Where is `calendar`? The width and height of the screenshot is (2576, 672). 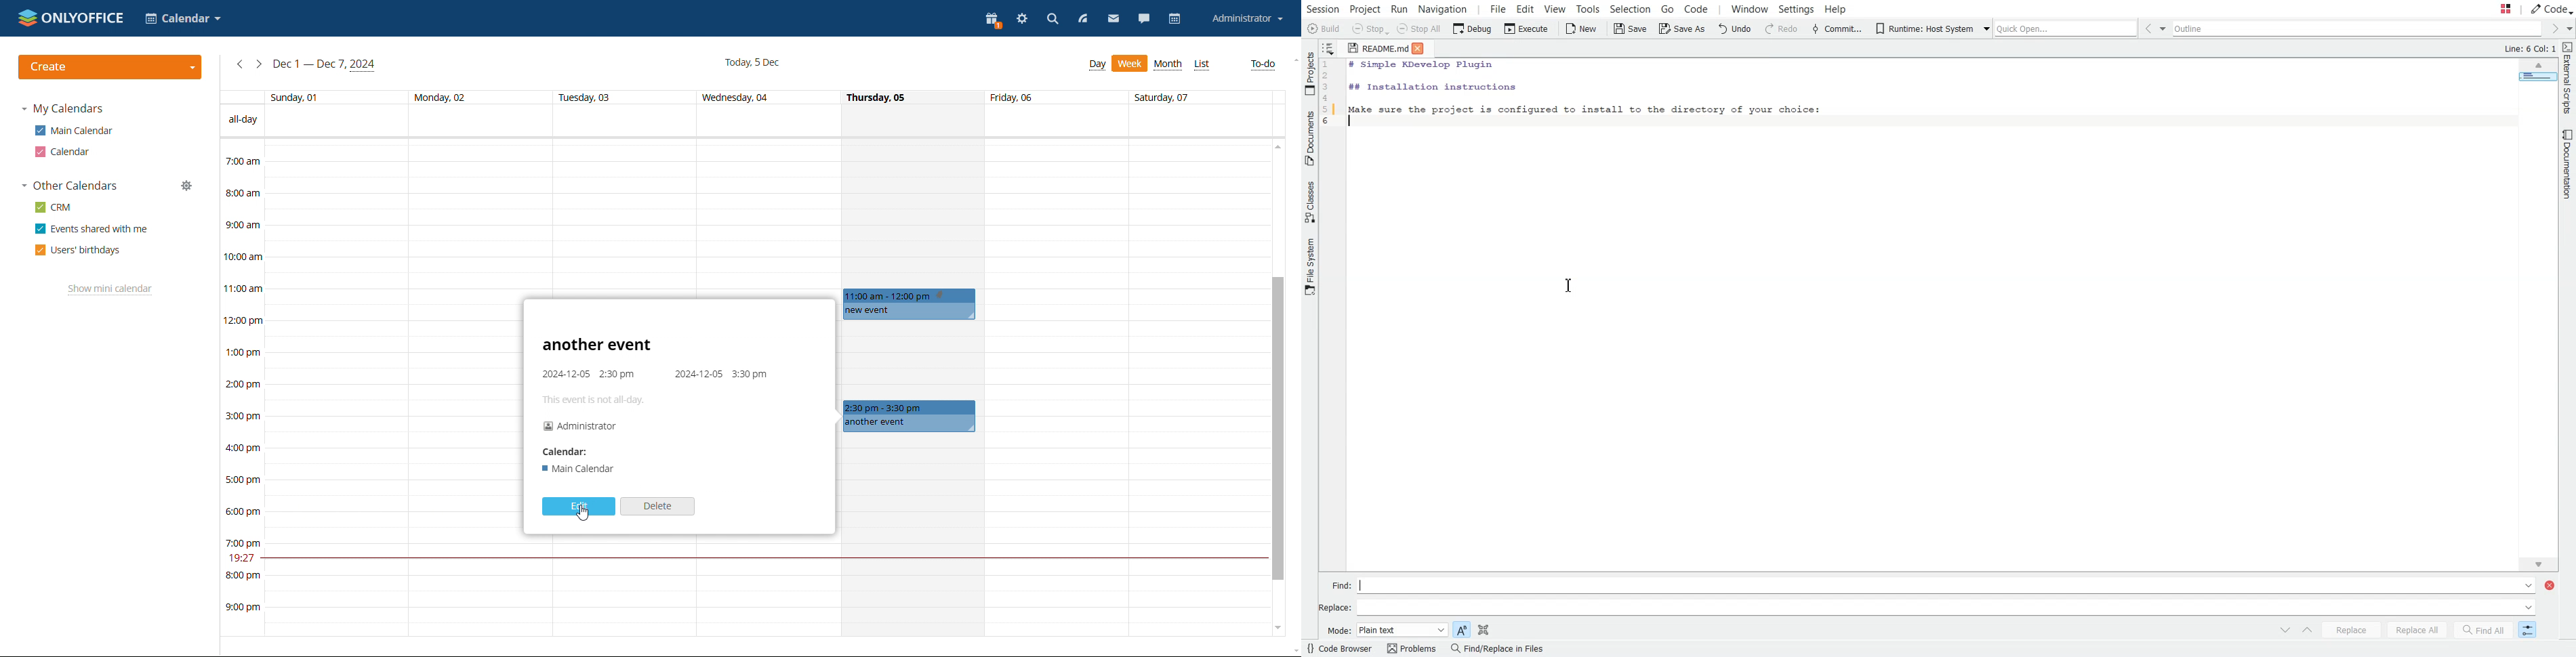 calendar is located at coordinates (64, 152).